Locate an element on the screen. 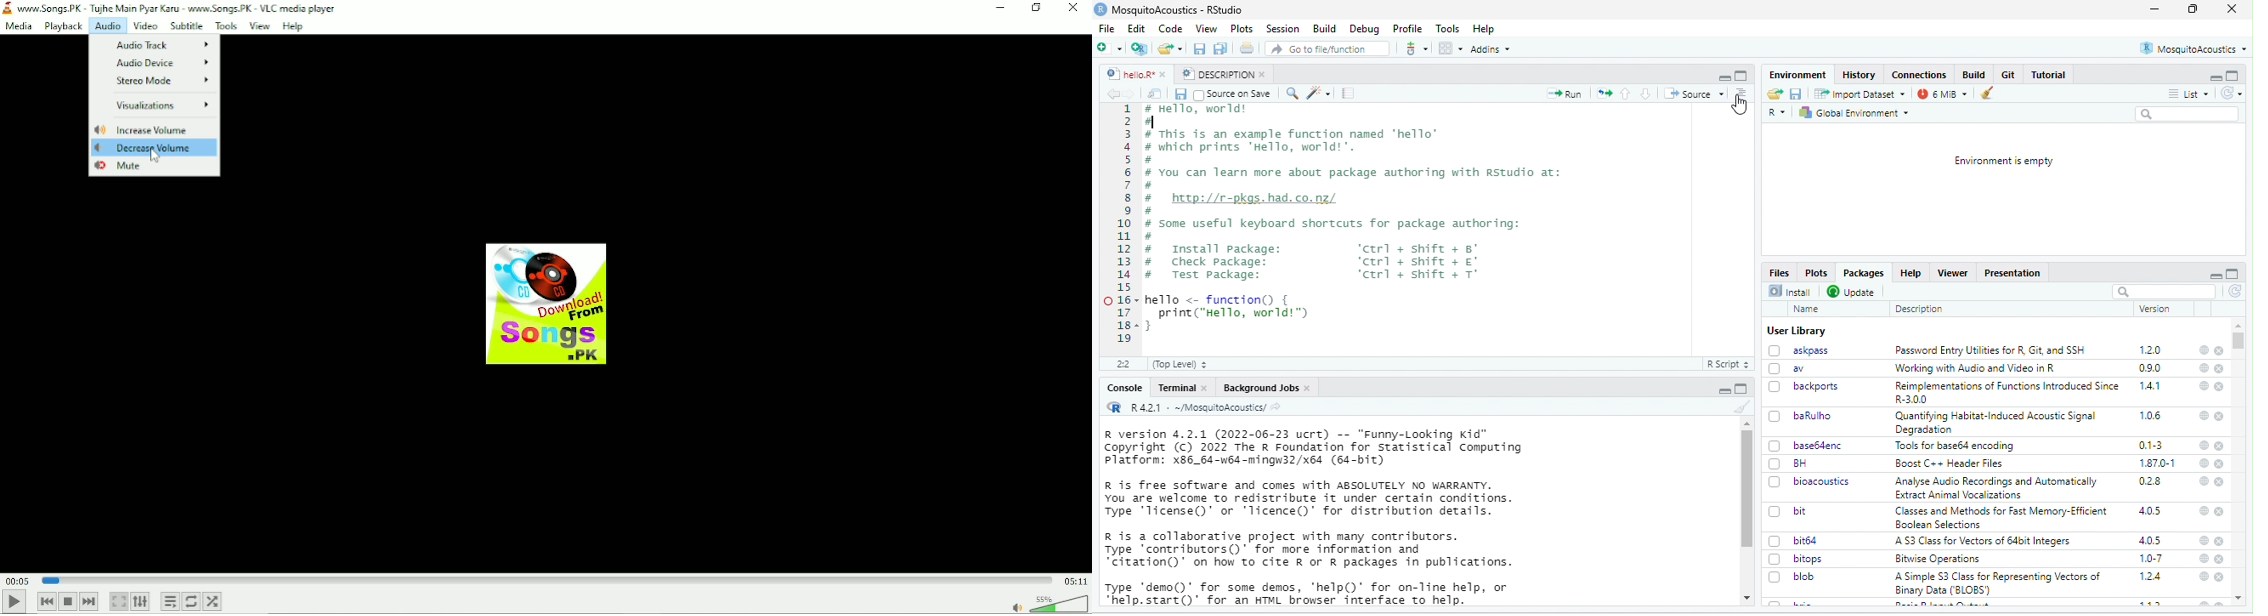 The image size is (2268, 616). Source on Save is located at coordinates (1233, 94).